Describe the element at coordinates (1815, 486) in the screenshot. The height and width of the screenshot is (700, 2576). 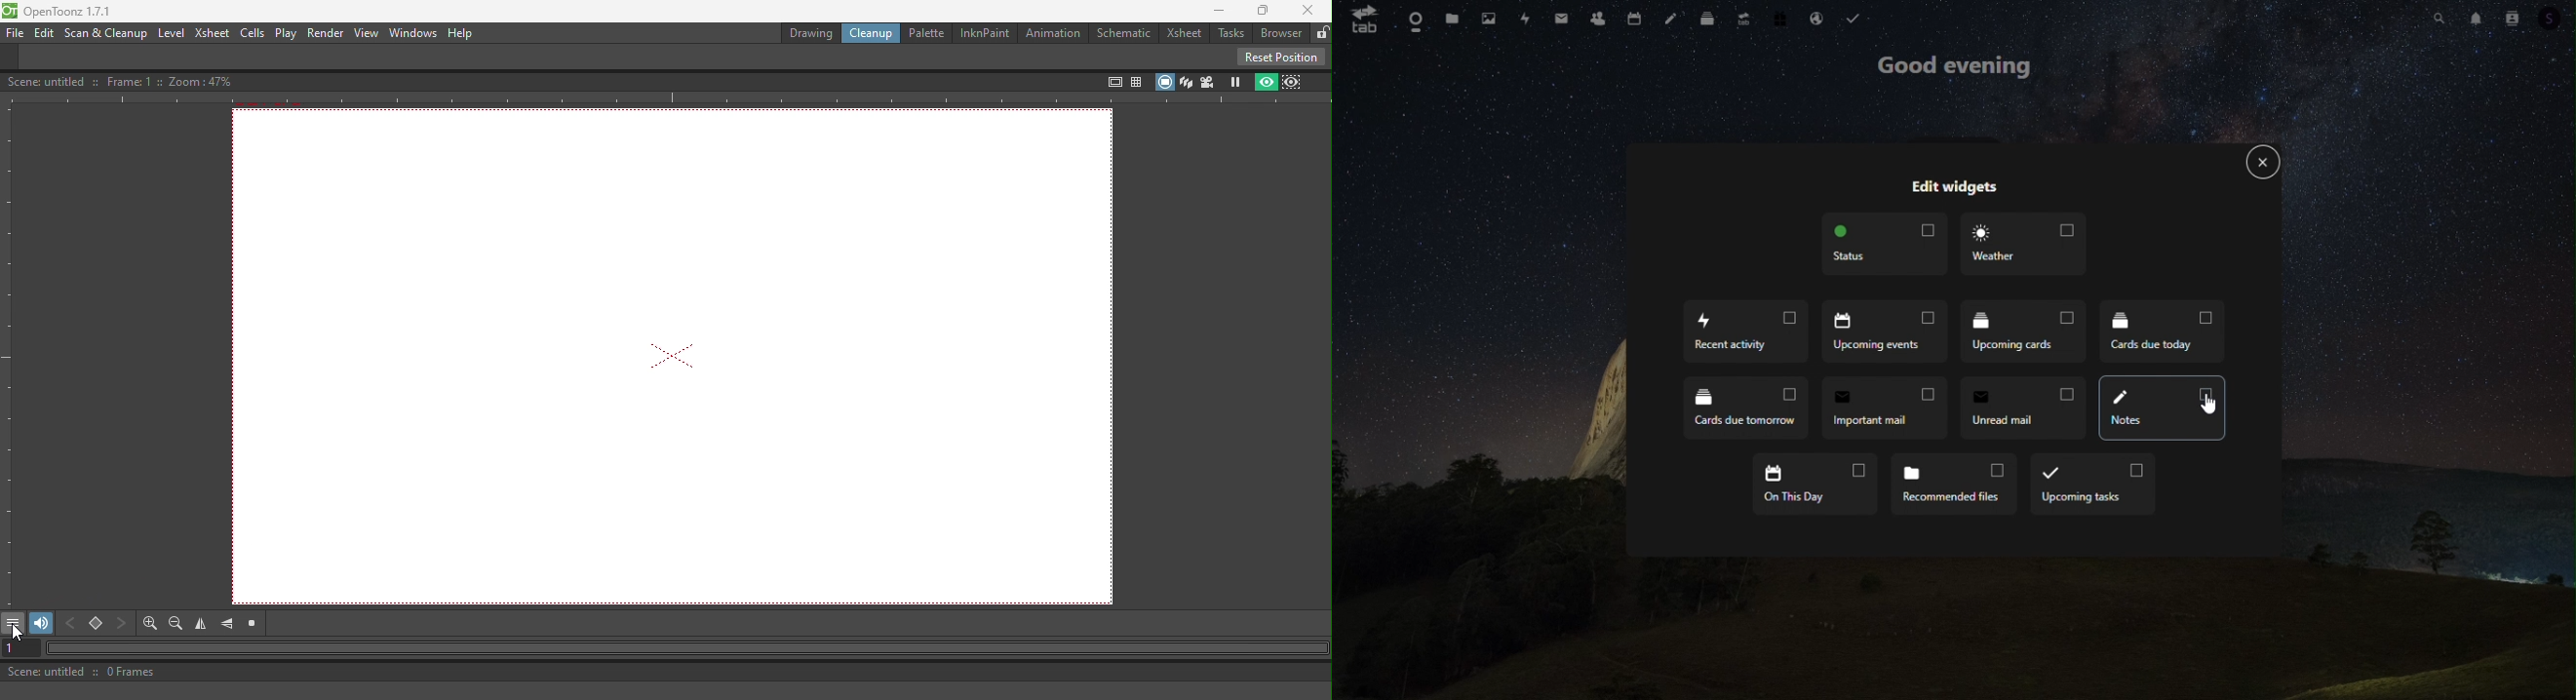
I see `on this day` at that location.